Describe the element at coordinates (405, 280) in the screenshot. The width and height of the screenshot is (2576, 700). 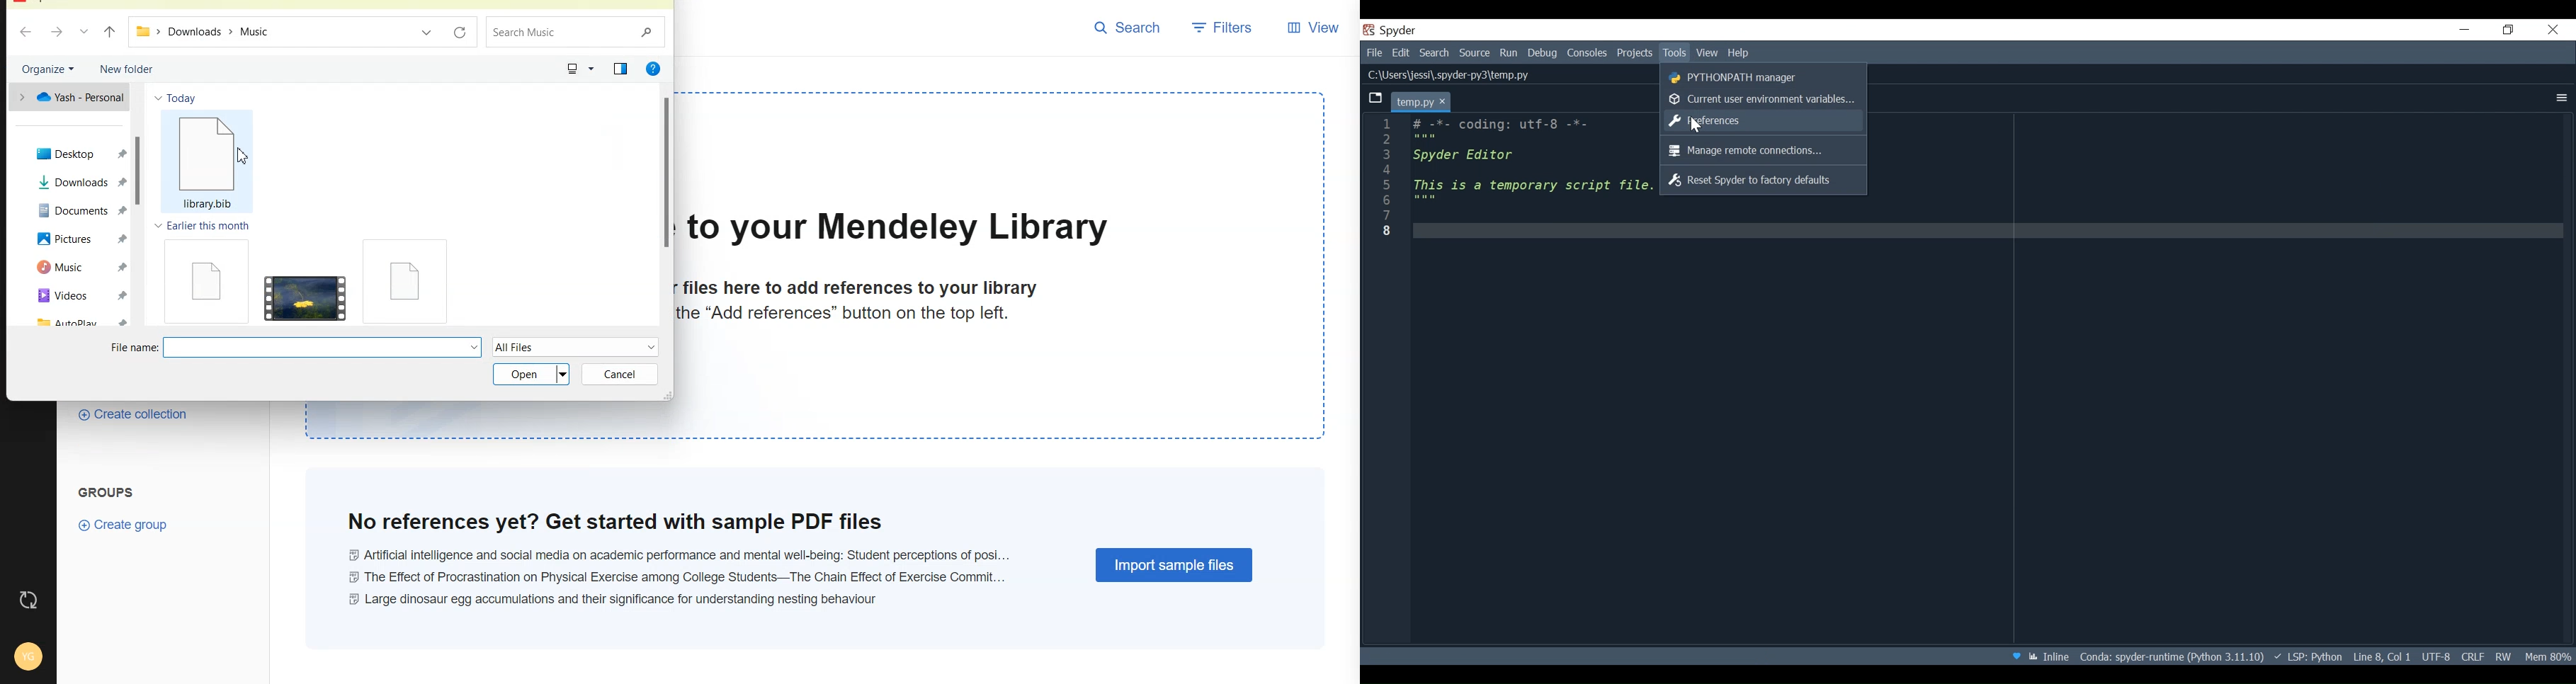
I see `File` at that location.